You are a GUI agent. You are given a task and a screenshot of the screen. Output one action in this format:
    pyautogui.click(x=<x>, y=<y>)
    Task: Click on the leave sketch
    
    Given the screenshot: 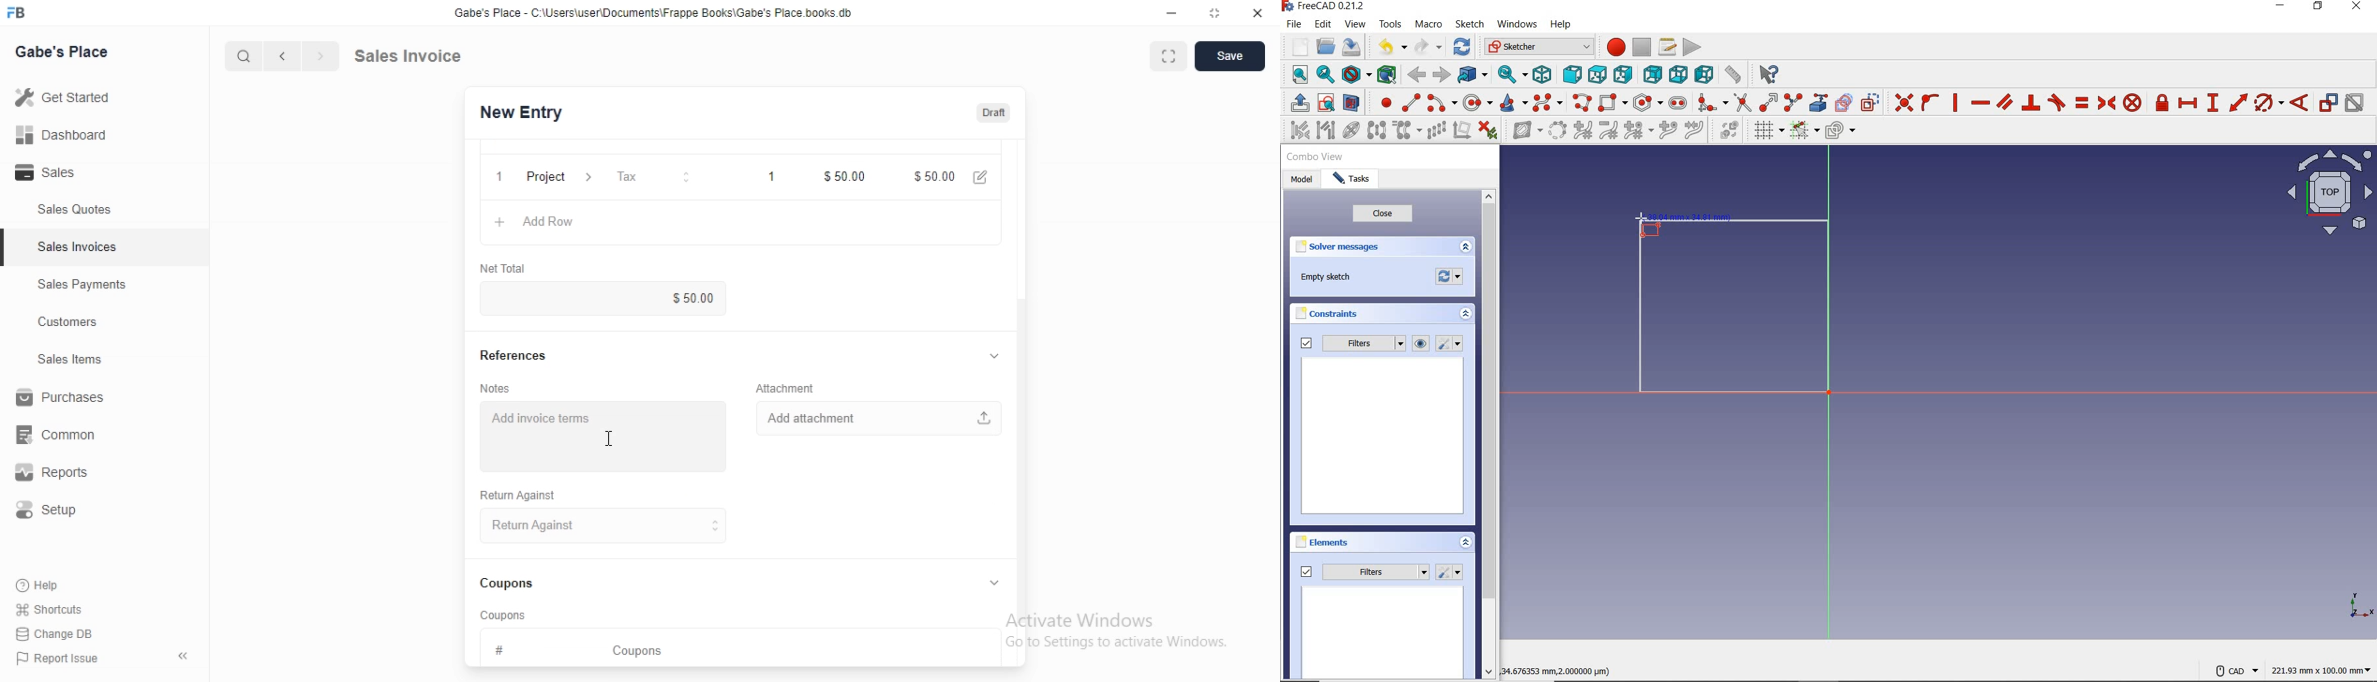 What is the action you would take?
    pyautogui.click(x=1296, y=103)
    